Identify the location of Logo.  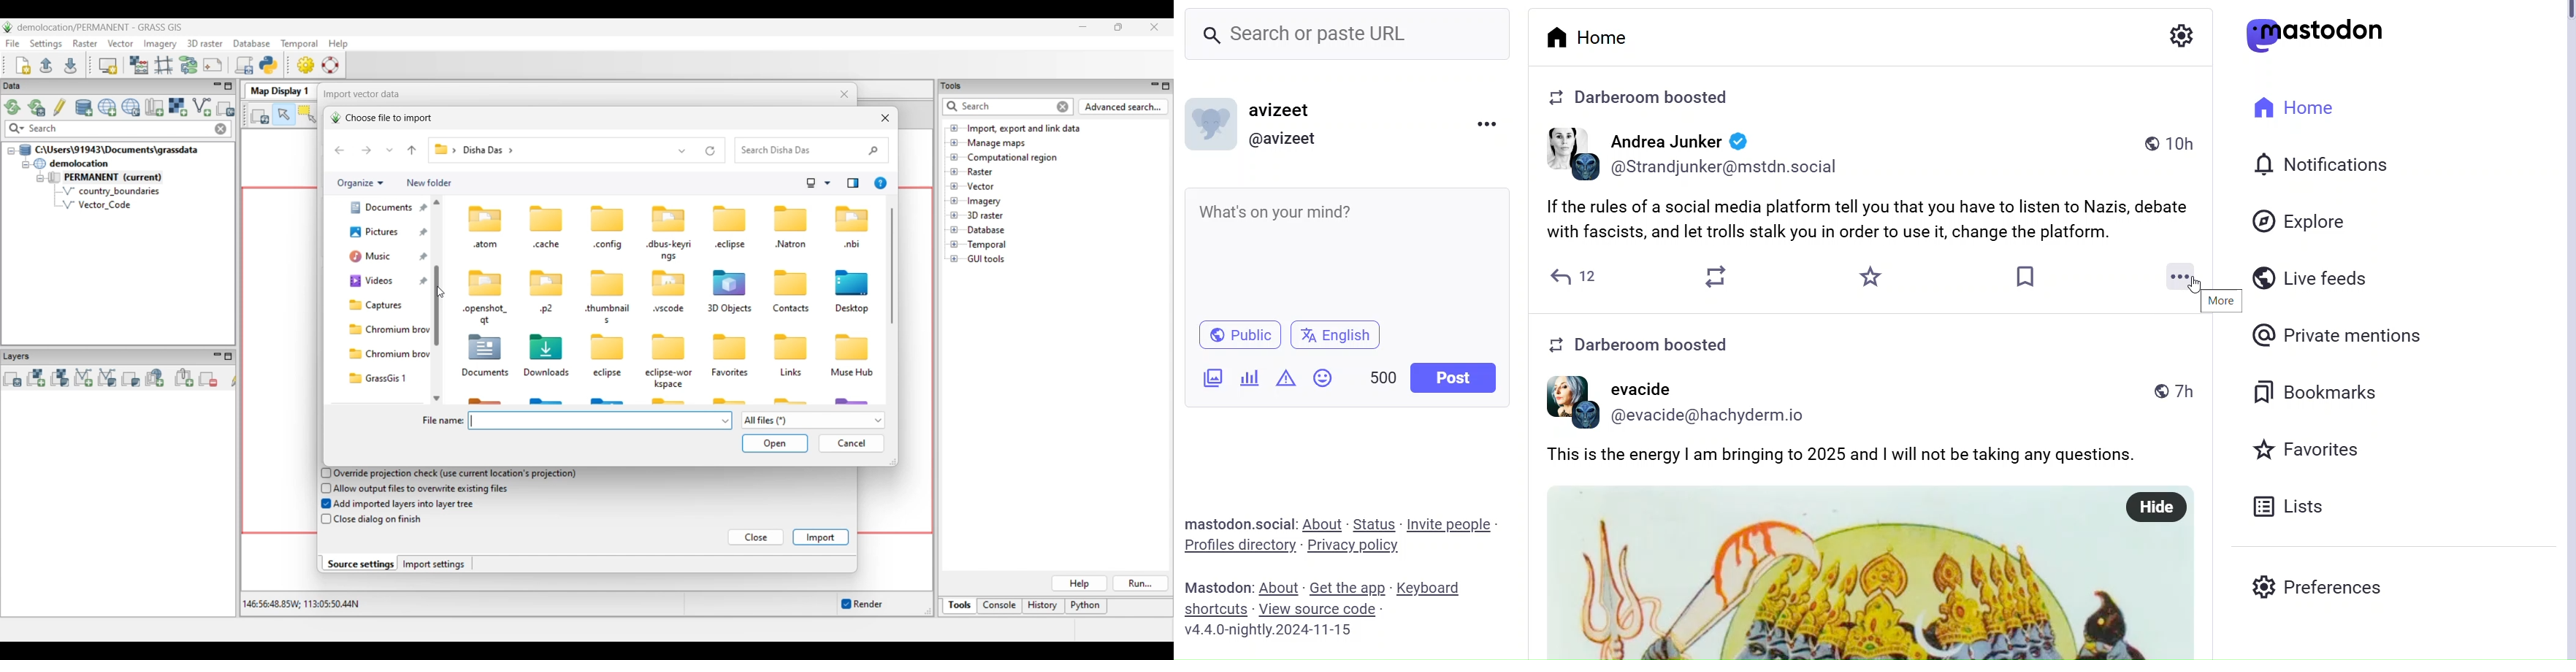
(2315, 34).